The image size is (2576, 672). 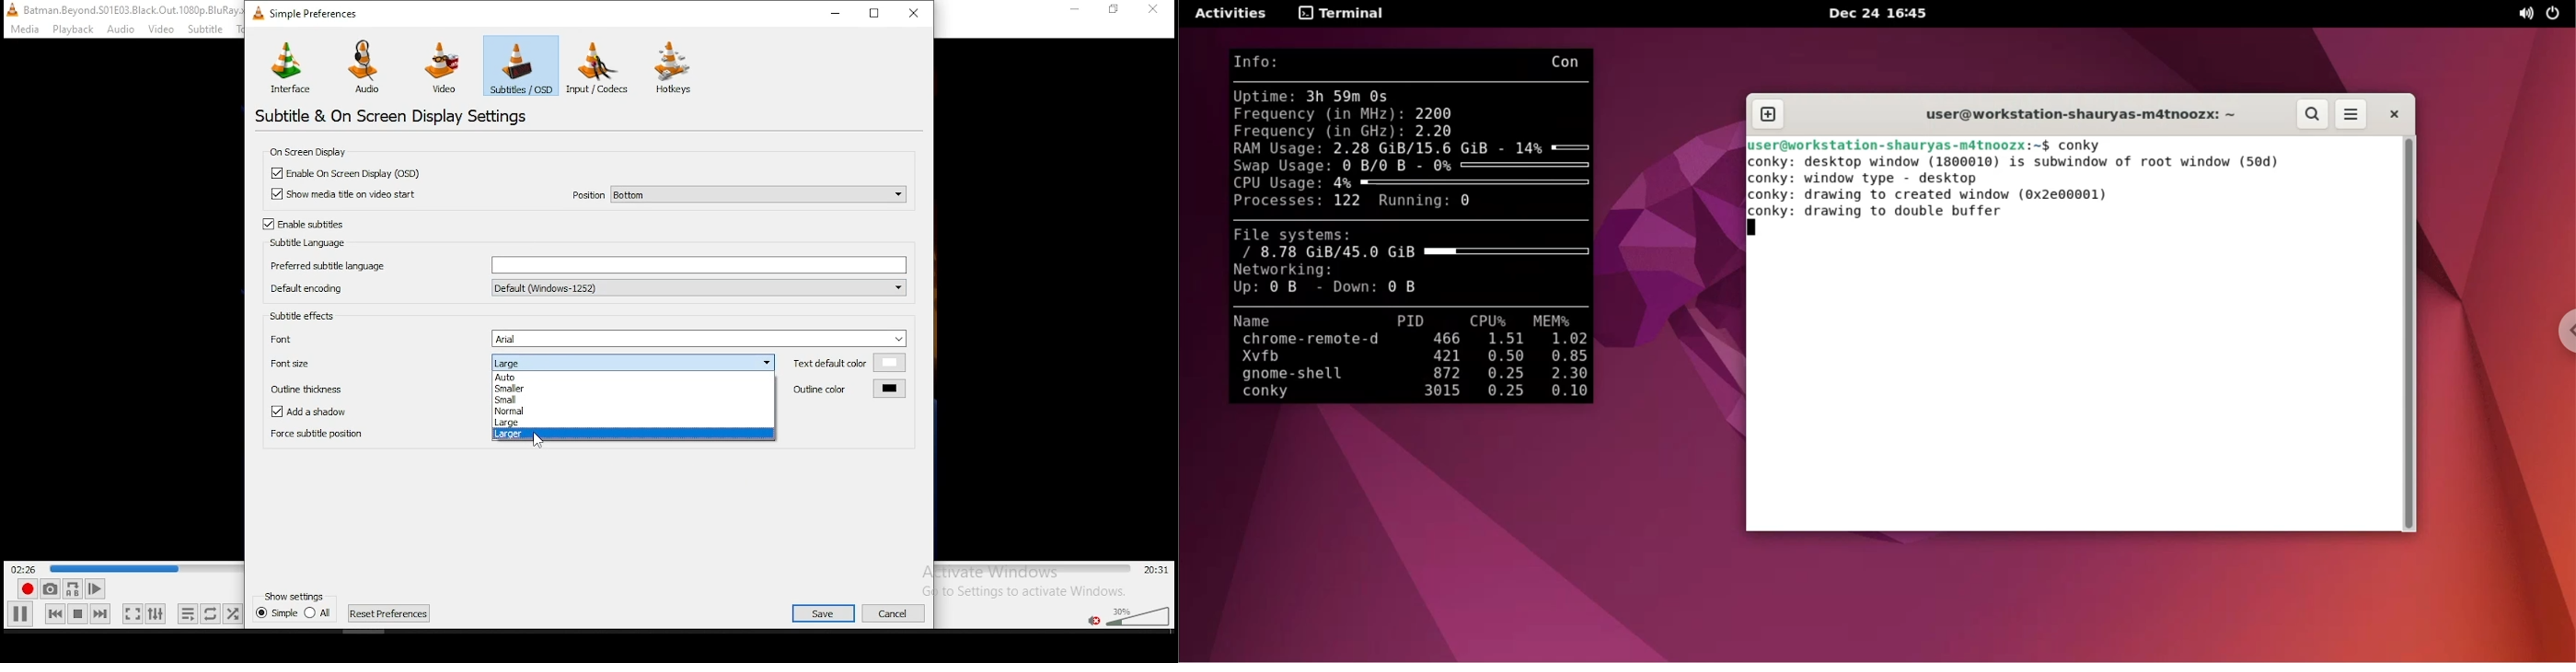 I want to click on outline color, so click(x=849, y=388).